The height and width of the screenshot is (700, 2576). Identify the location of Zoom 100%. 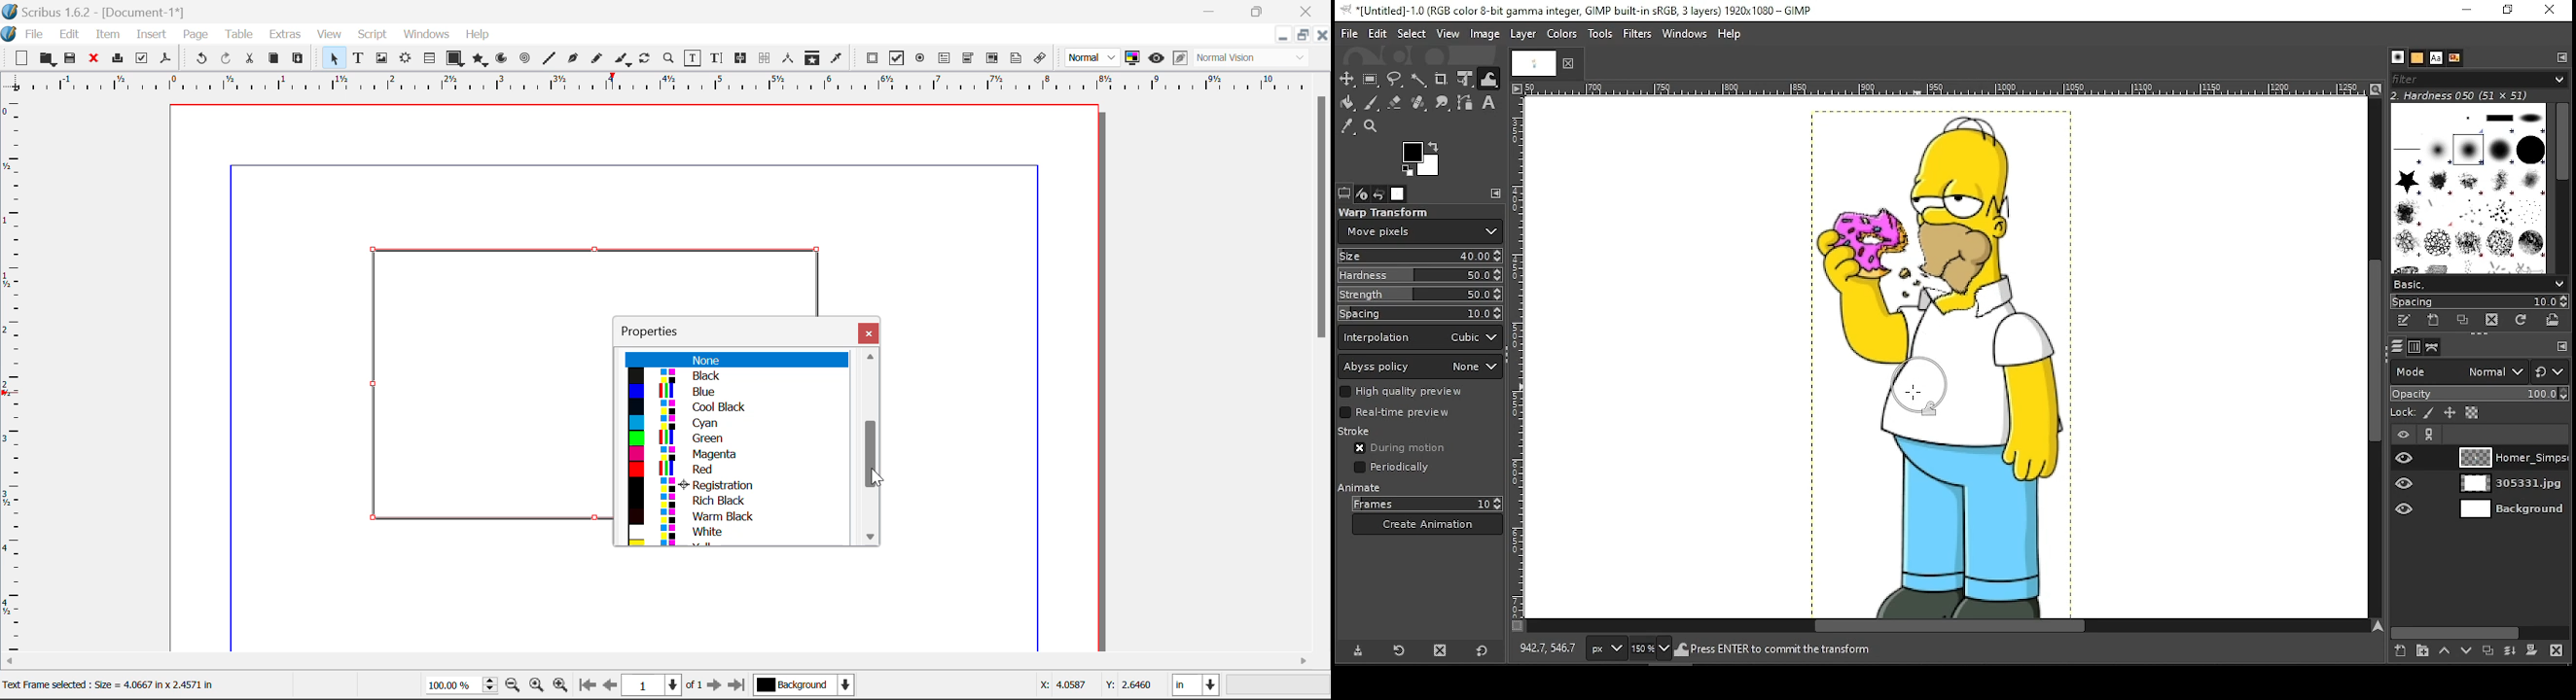
(462, 686).